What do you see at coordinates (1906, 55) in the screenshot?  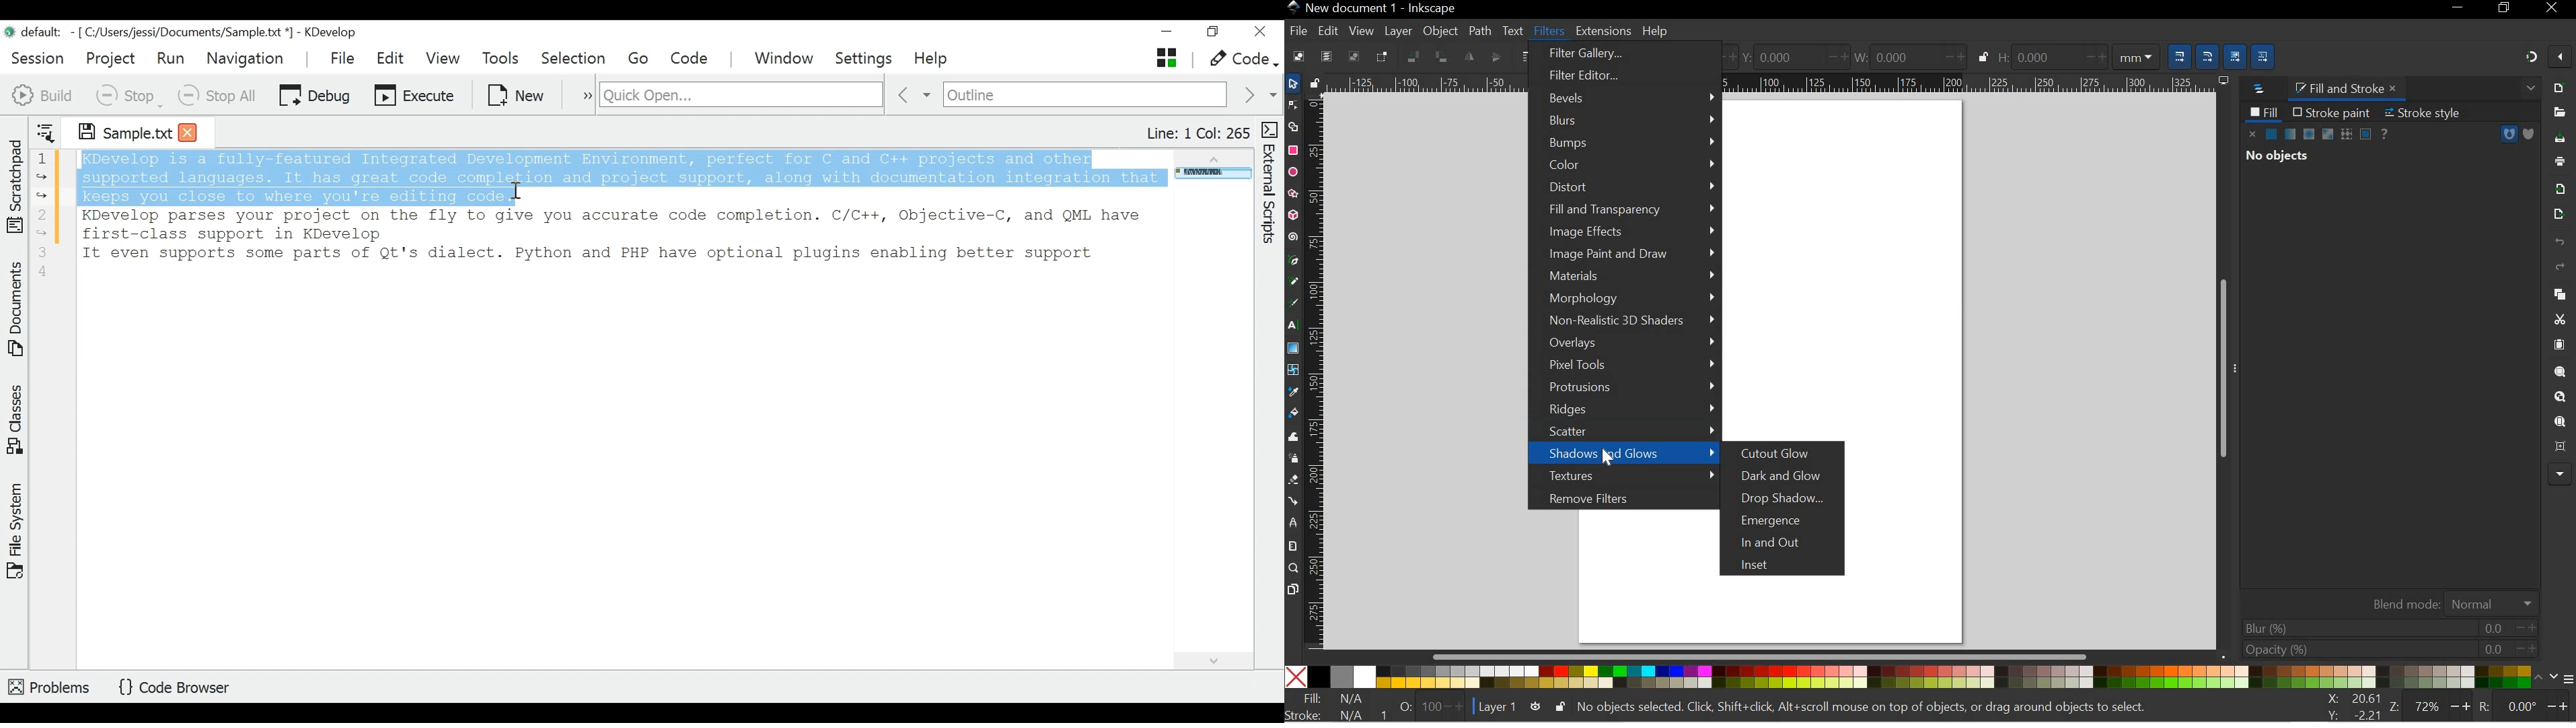 I see `WIDTH` at bounding box center [1906, 55].